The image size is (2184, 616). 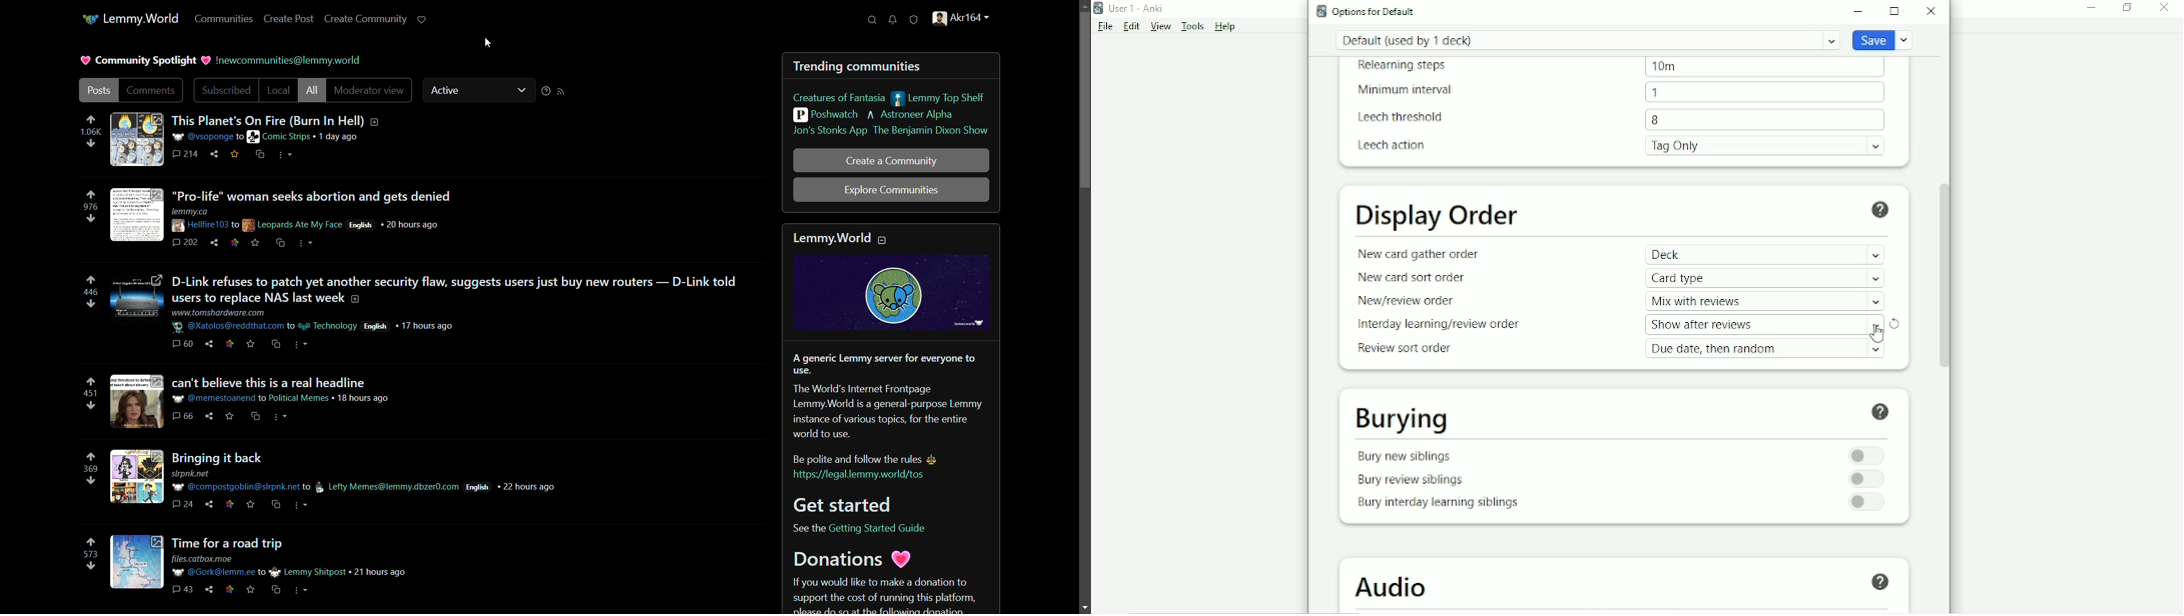 What do you see at coordinates (1408, 455) in the screenshot?
I see `Bury new siblings` at bounding box center [1408, 455].